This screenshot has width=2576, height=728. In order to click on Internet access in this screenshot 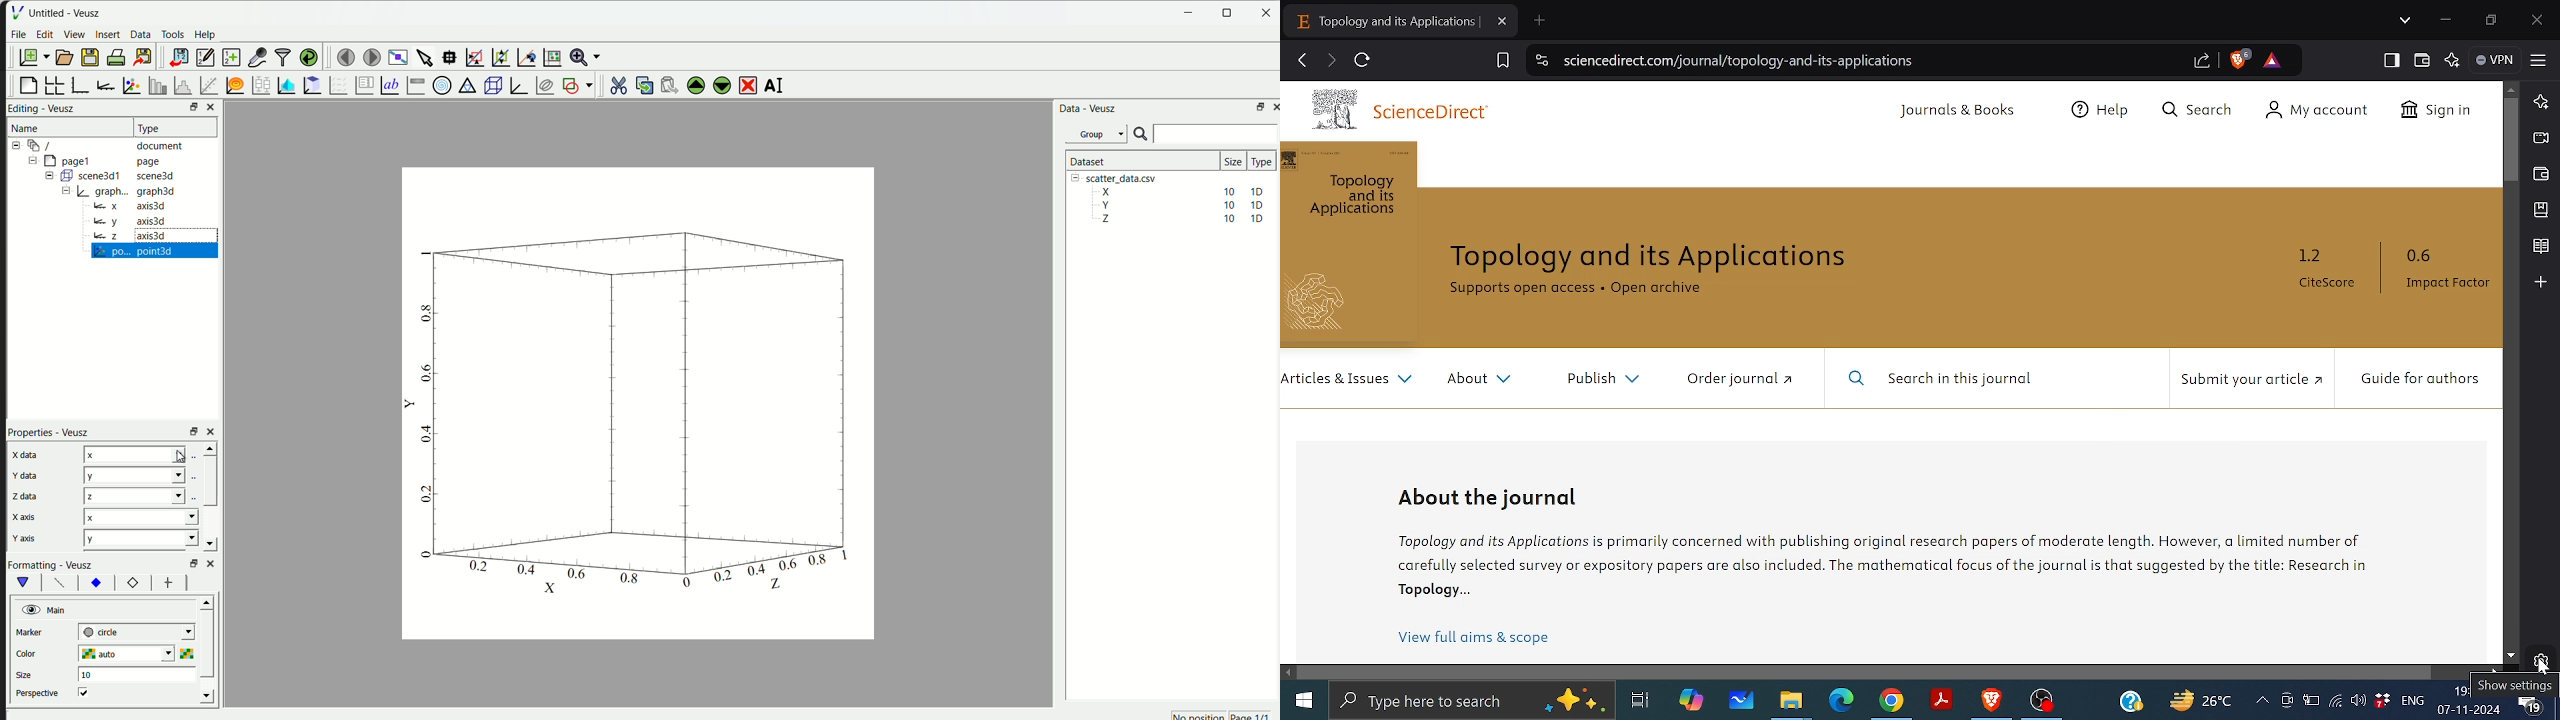, I will do `click(2336, 703)`.